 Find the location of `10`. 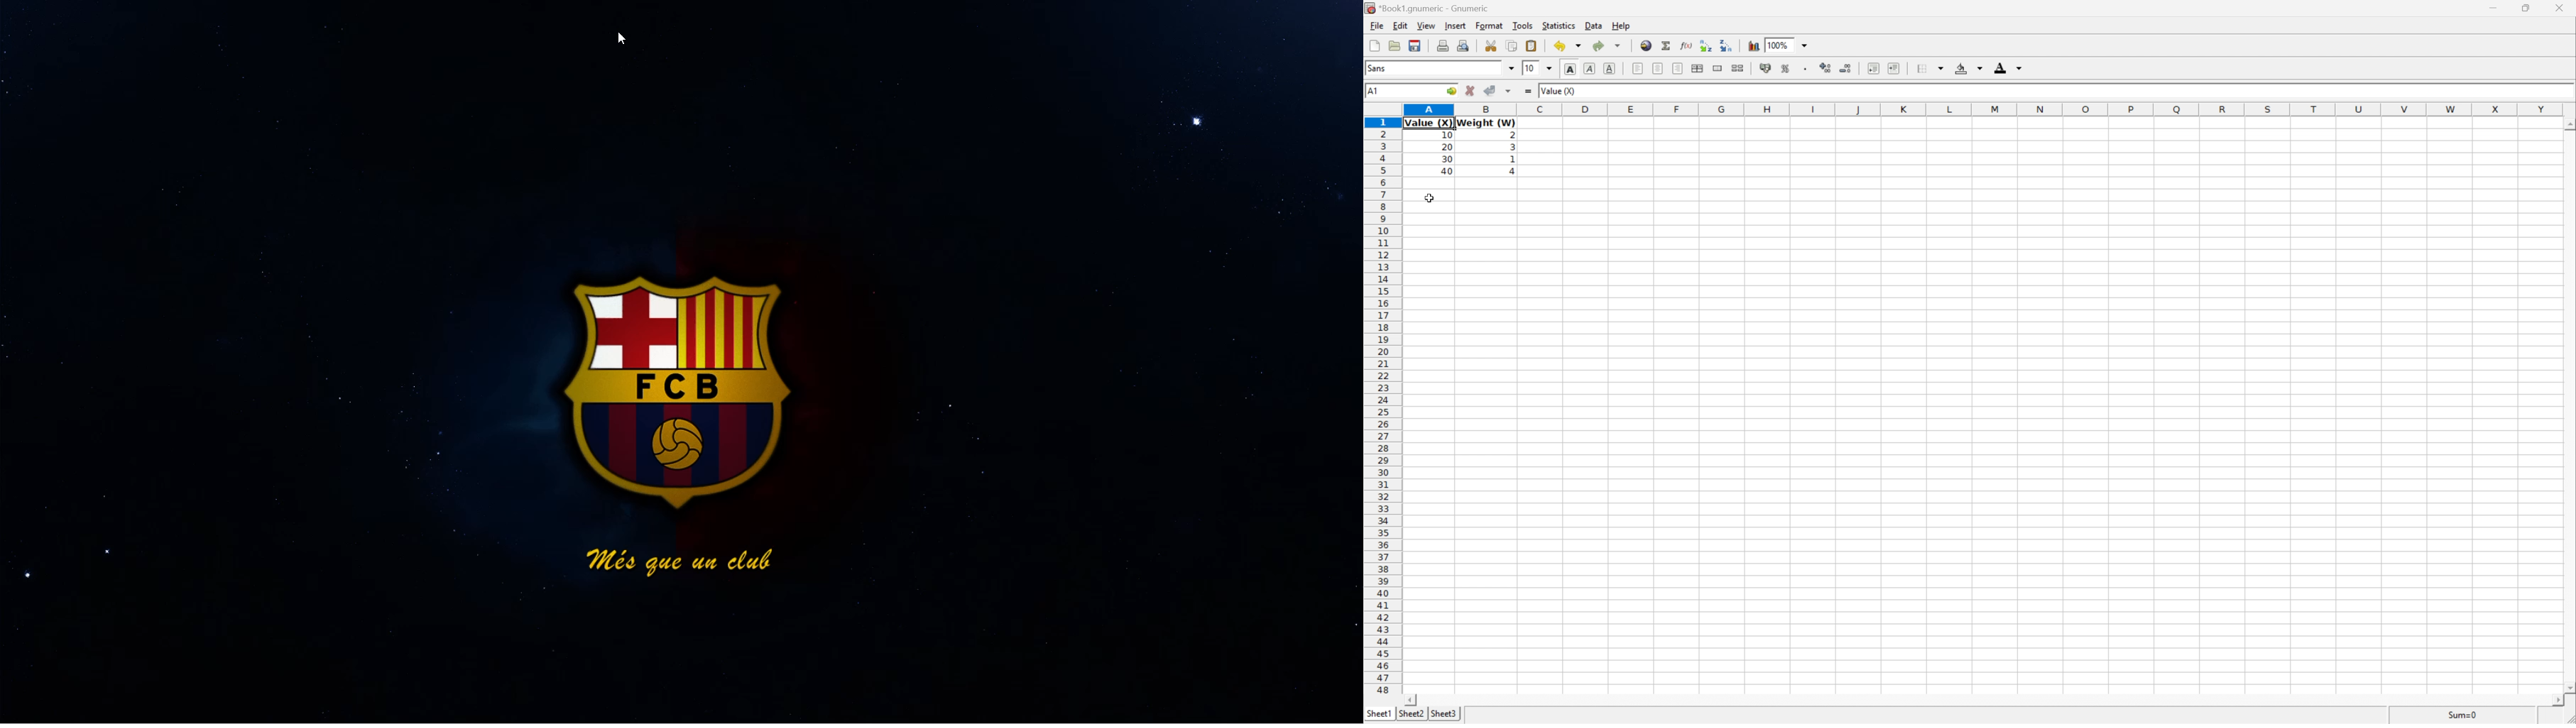

10 is located at coordinates (1530, 68).